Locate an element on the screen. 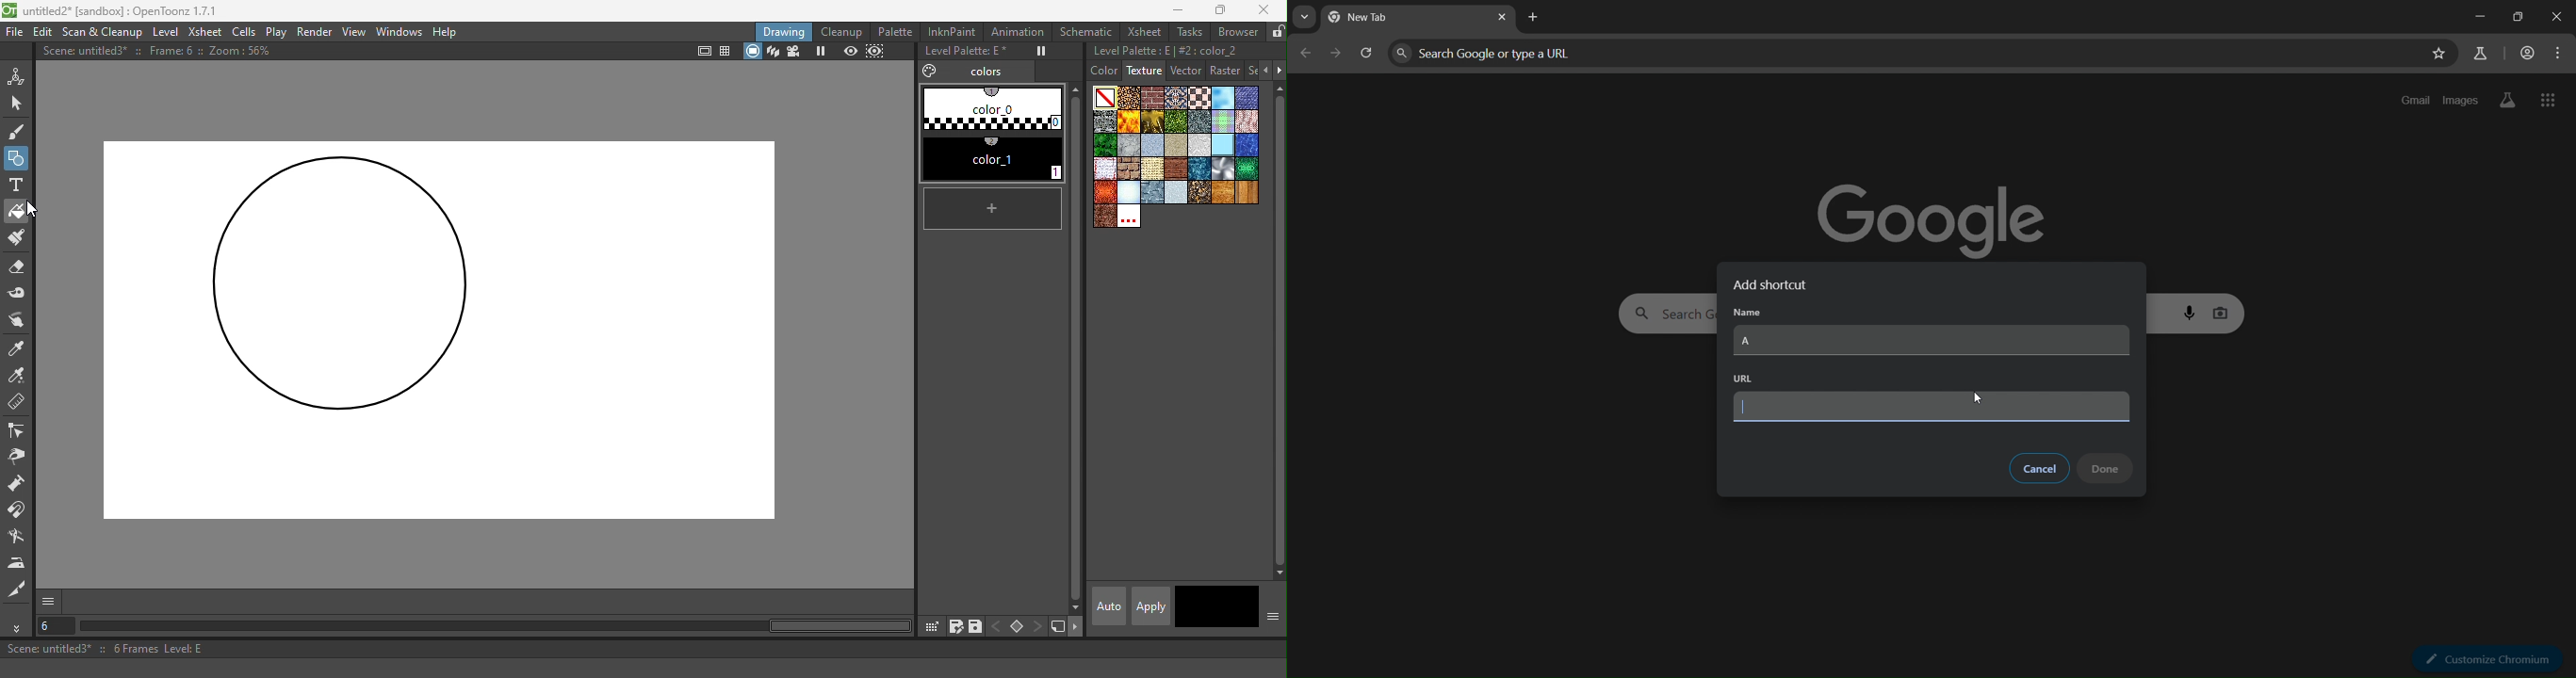 This screenshot has height=700, width=2576. Level palette: E | #2:color_2 is located at coordinates (1184, 51).